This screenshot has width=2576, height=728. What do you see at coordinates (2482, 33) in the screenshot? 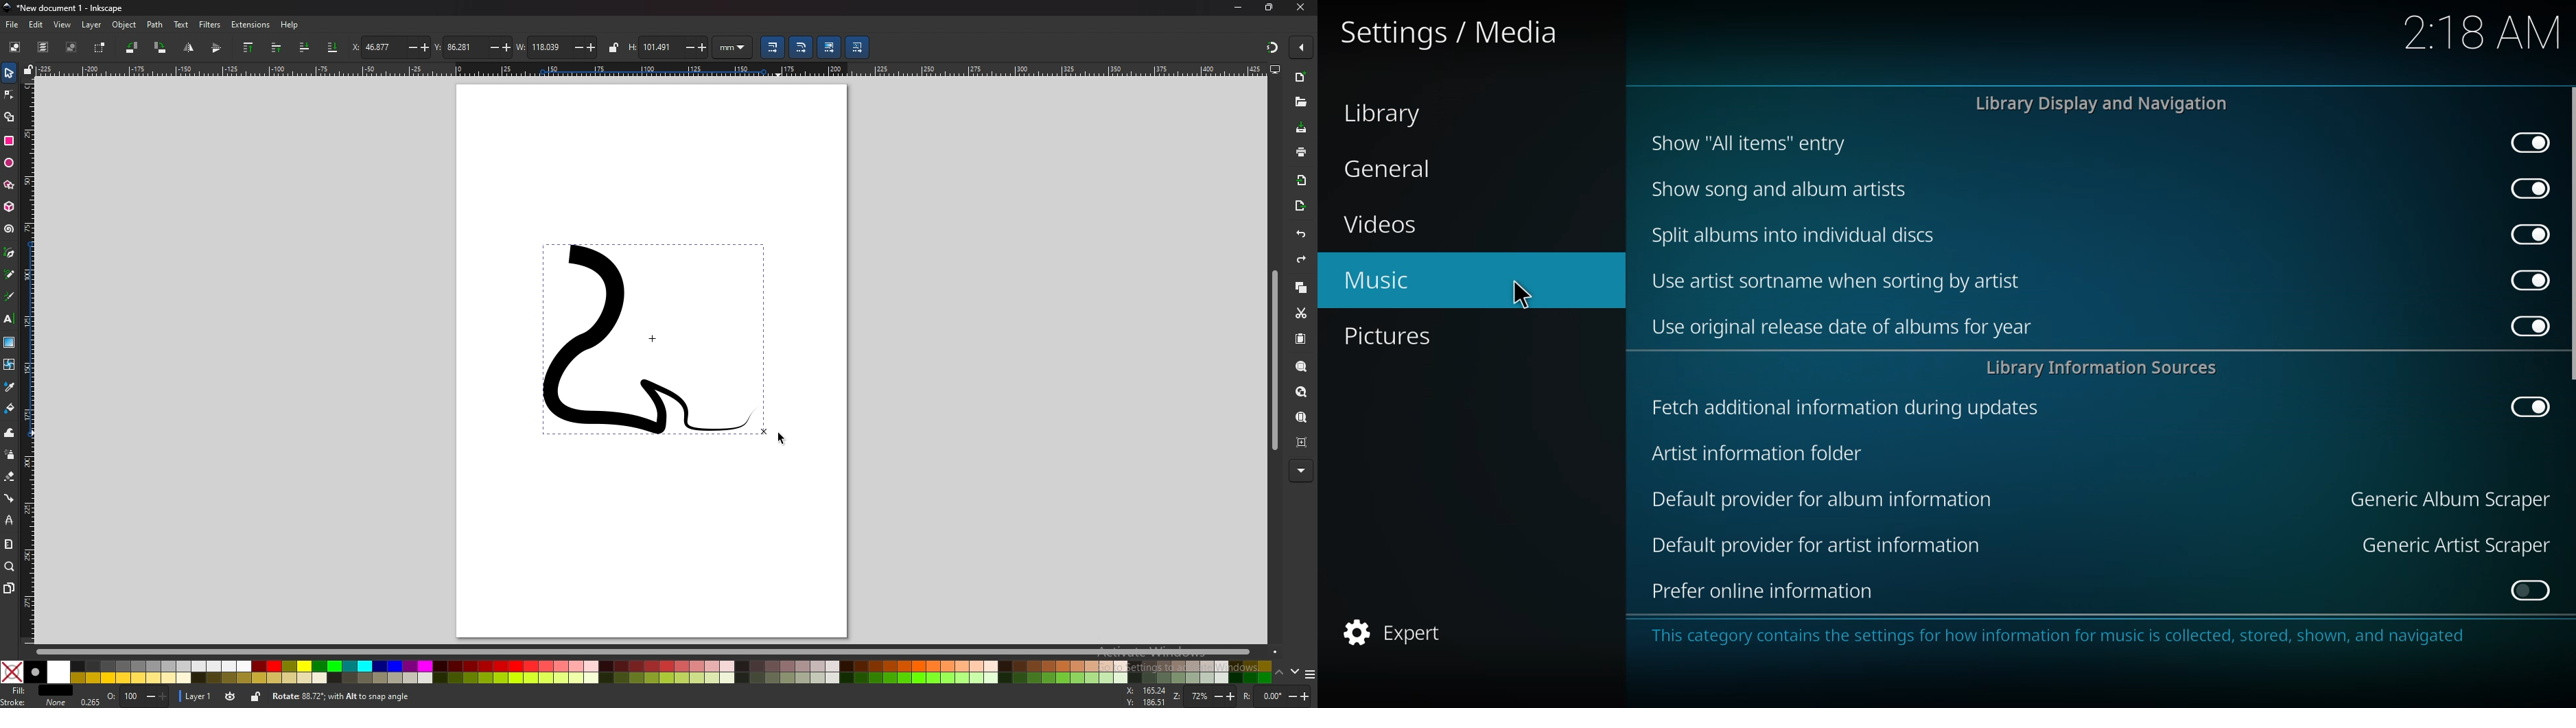
I see `time` at bounding box center [2482, 33].